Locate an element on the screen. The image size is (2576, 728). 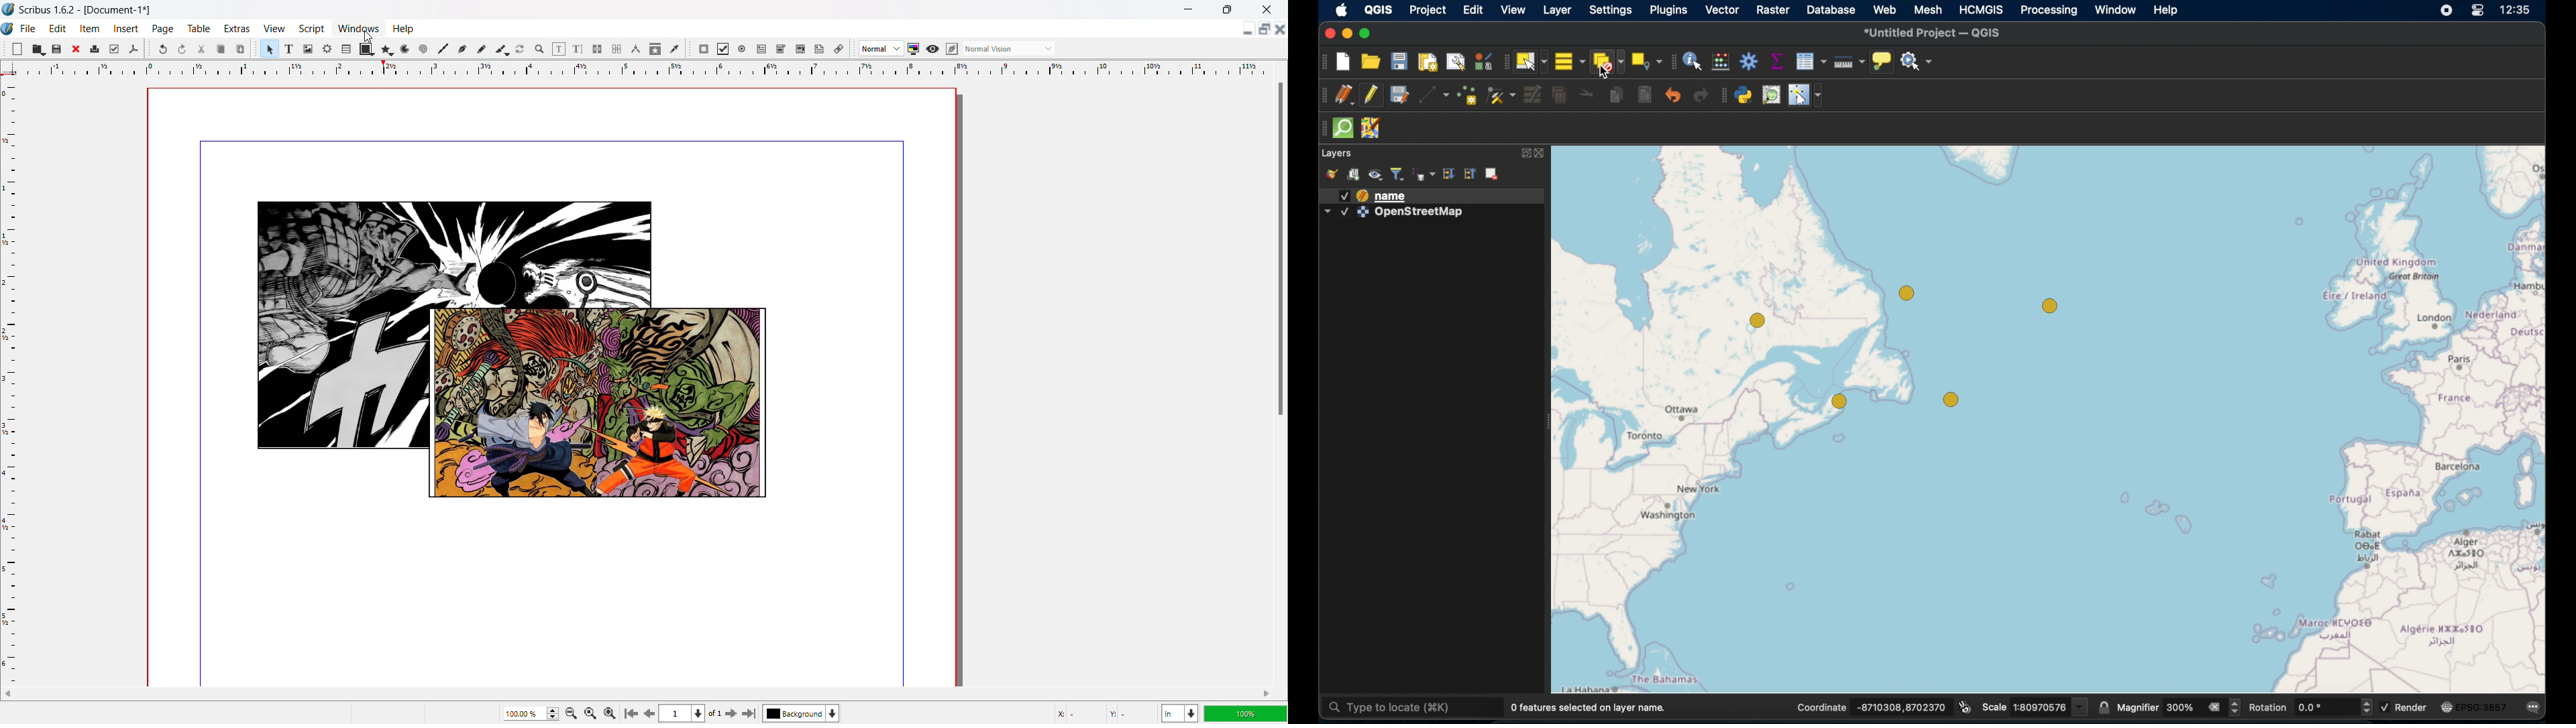
extras is located at coordinates (237, 28).